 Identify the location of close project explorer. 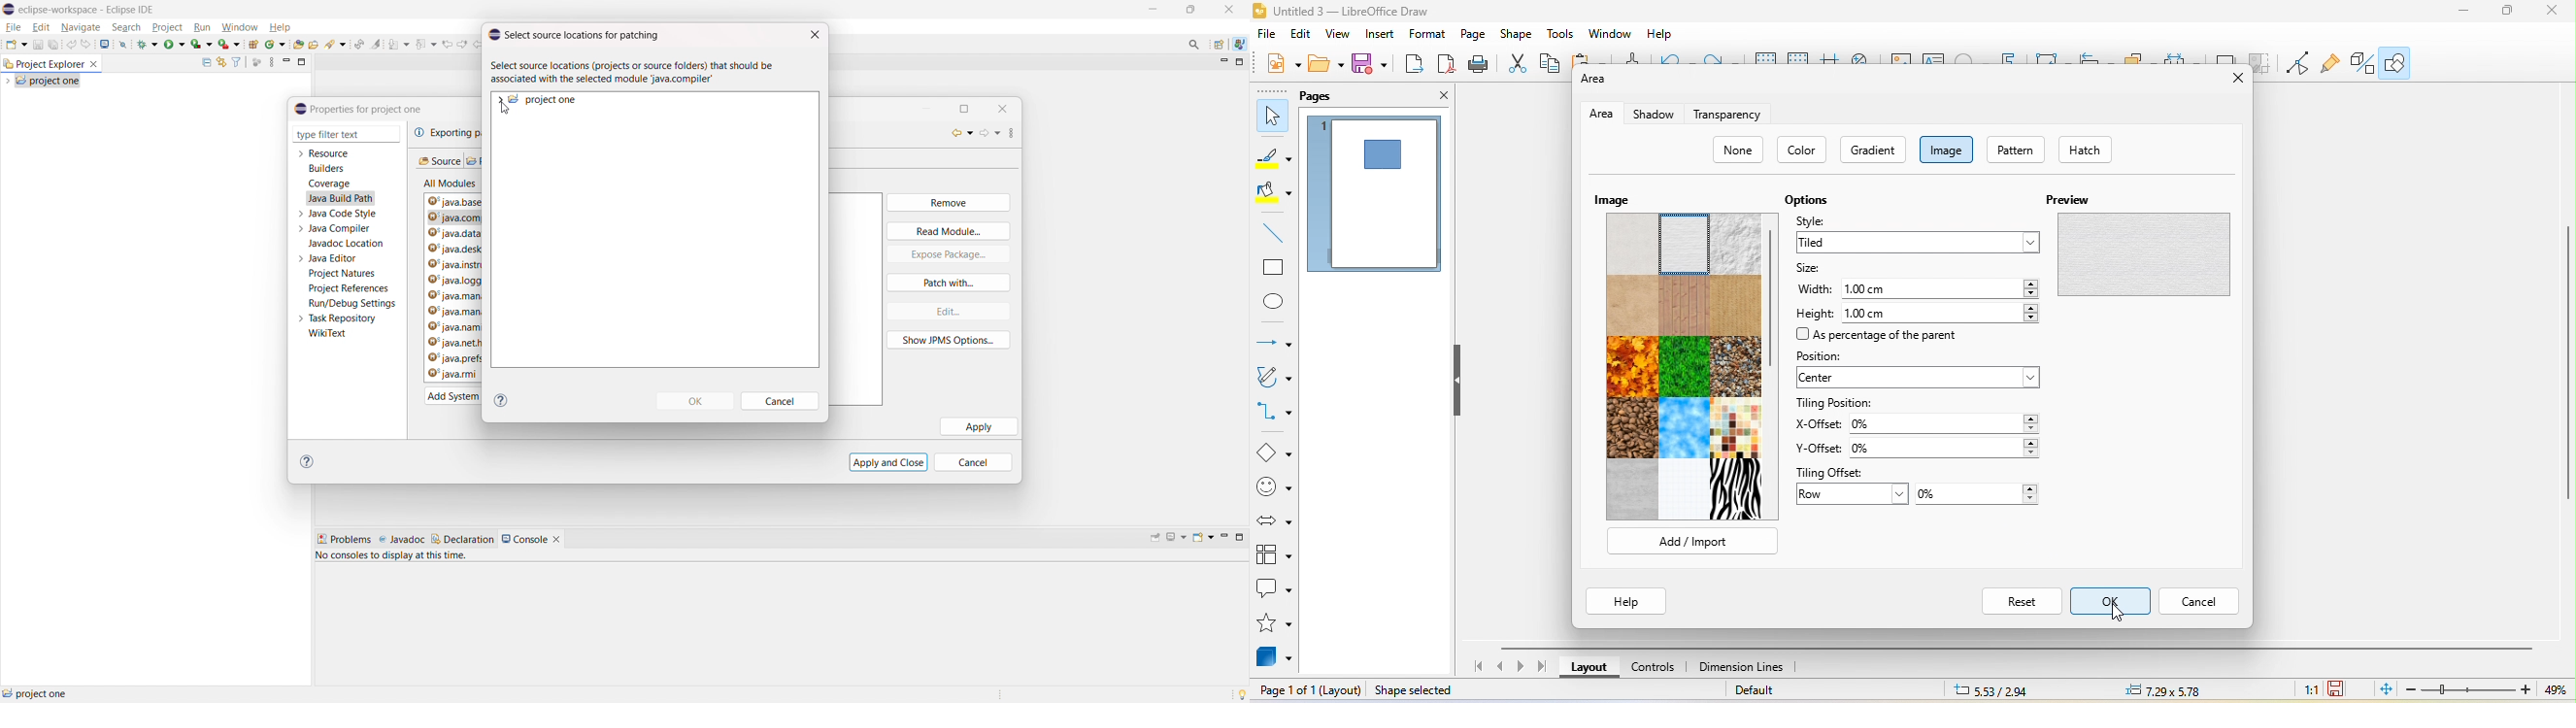
(94, 64).